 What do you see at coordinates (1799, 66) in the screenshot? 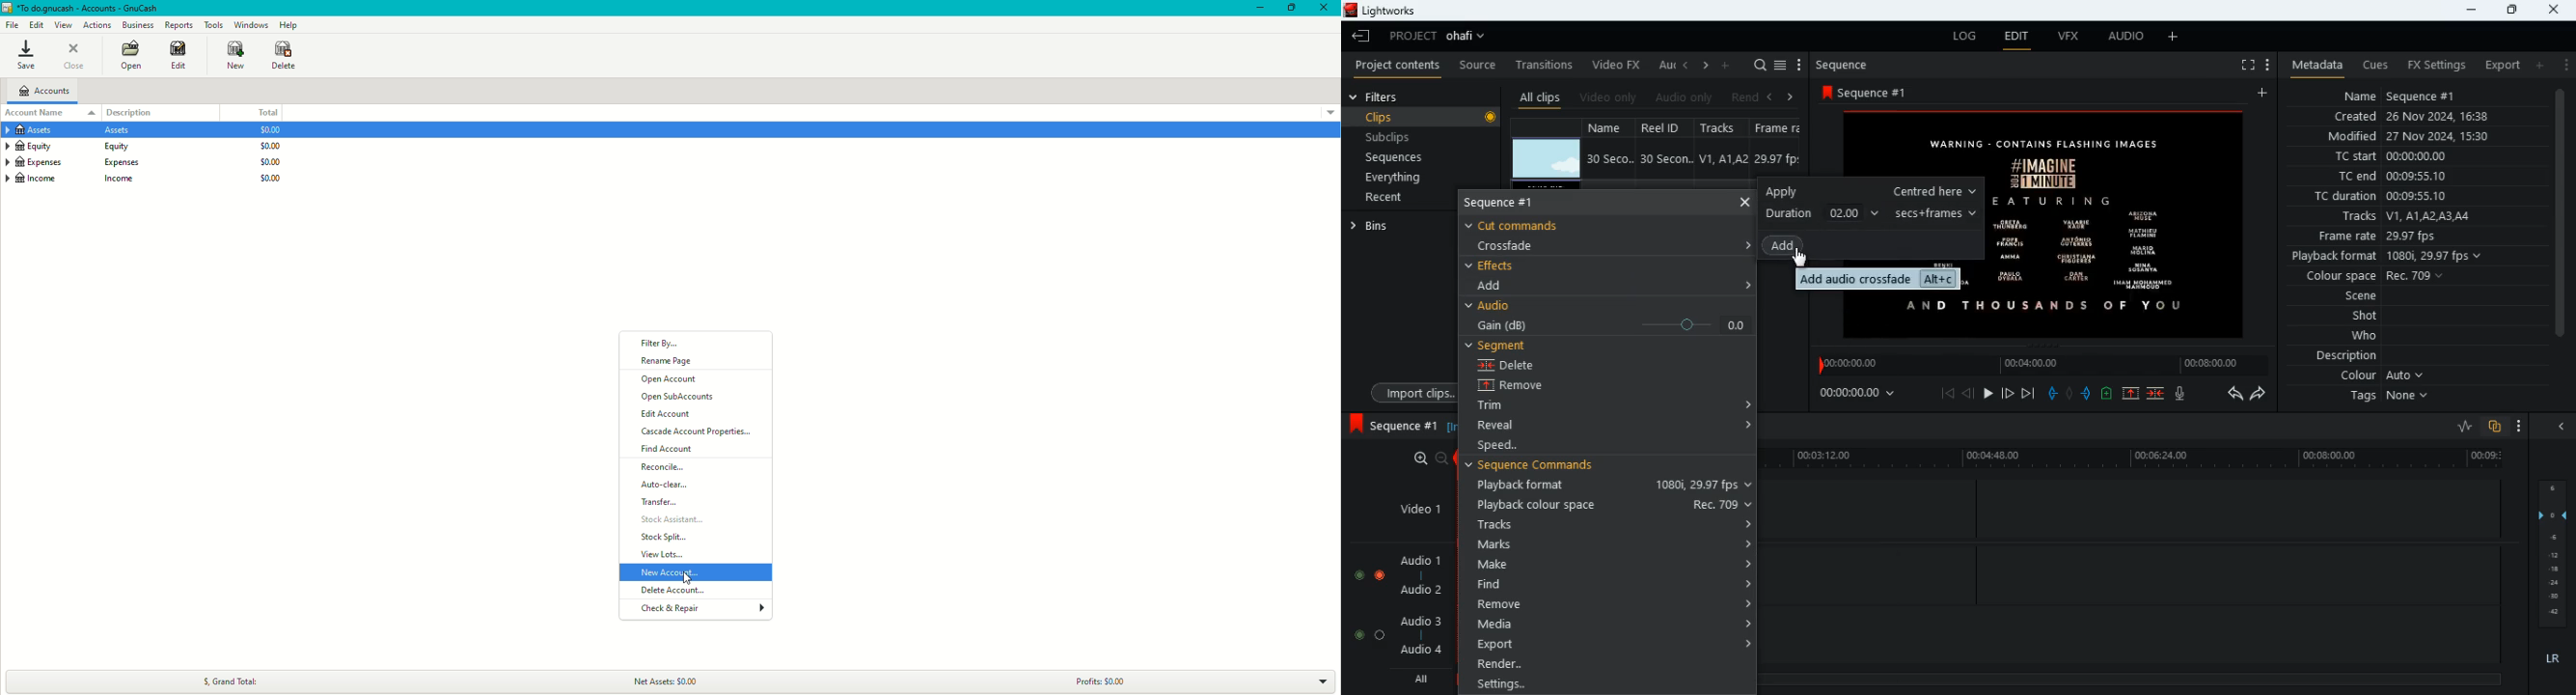
I see `menu` at bounding box center [1799, 66].